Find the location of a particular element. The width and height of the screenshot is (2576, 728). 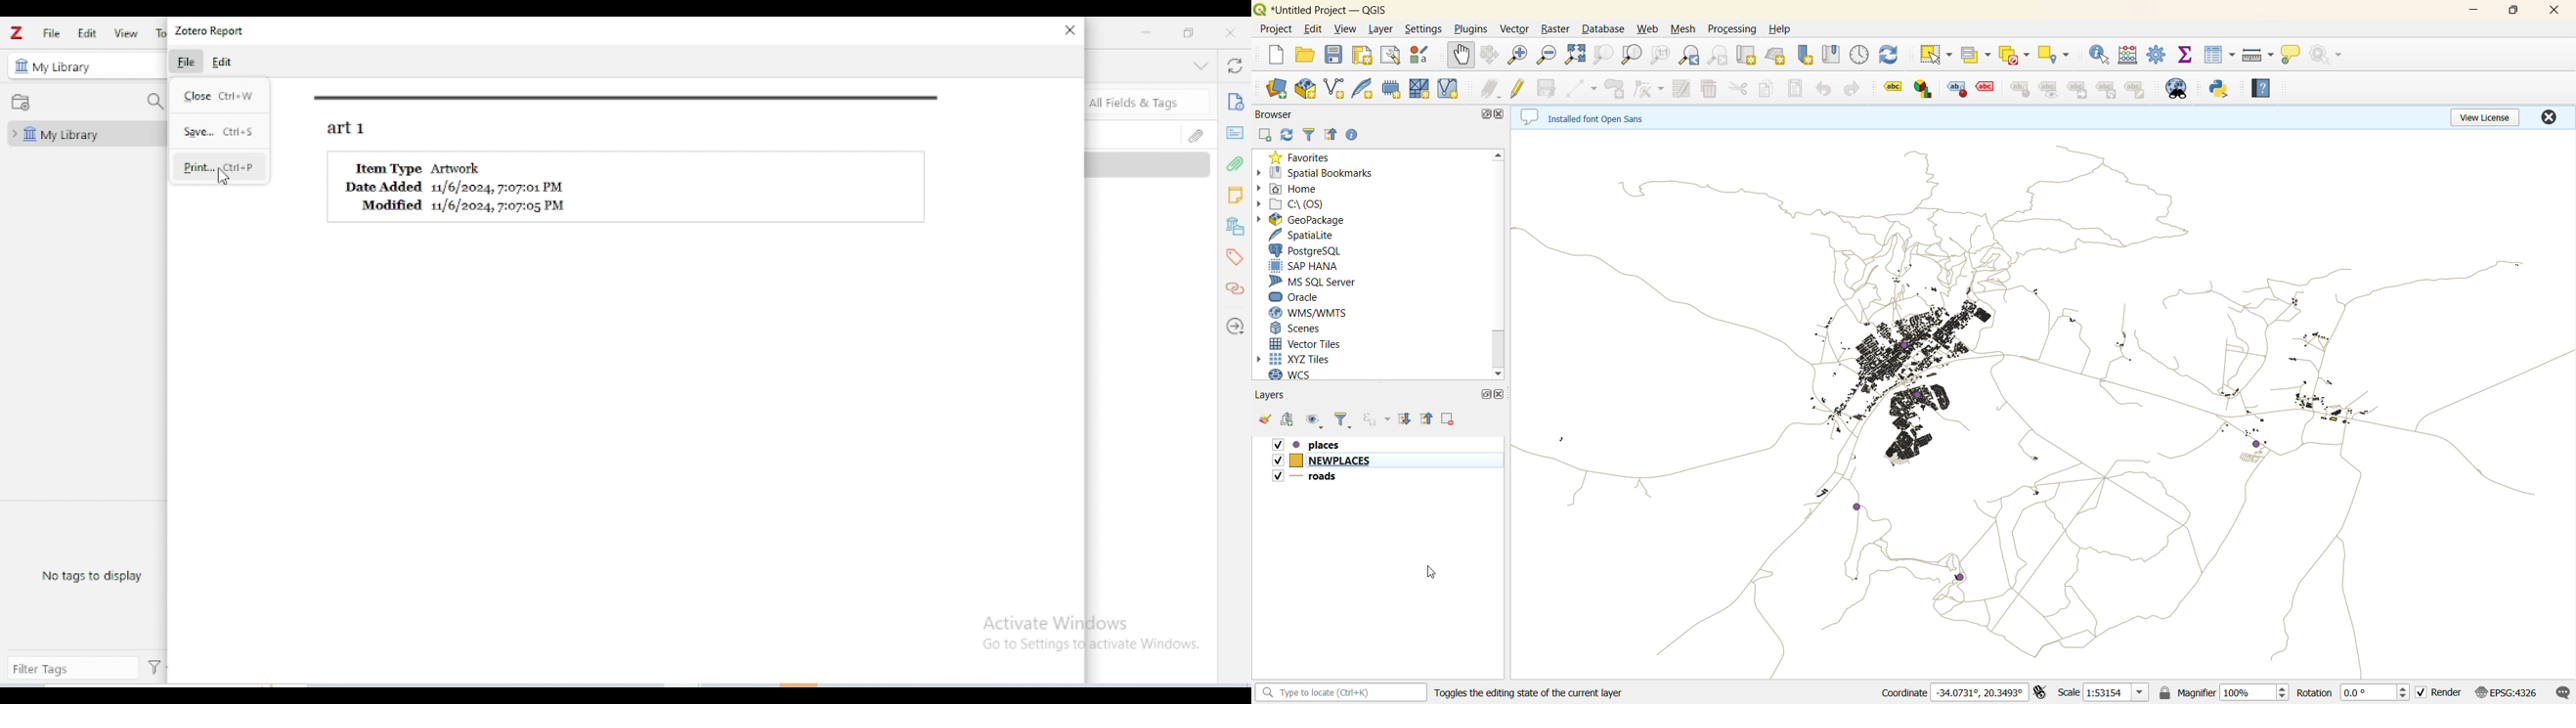

metasearch is located at coordinates (2178, 89).